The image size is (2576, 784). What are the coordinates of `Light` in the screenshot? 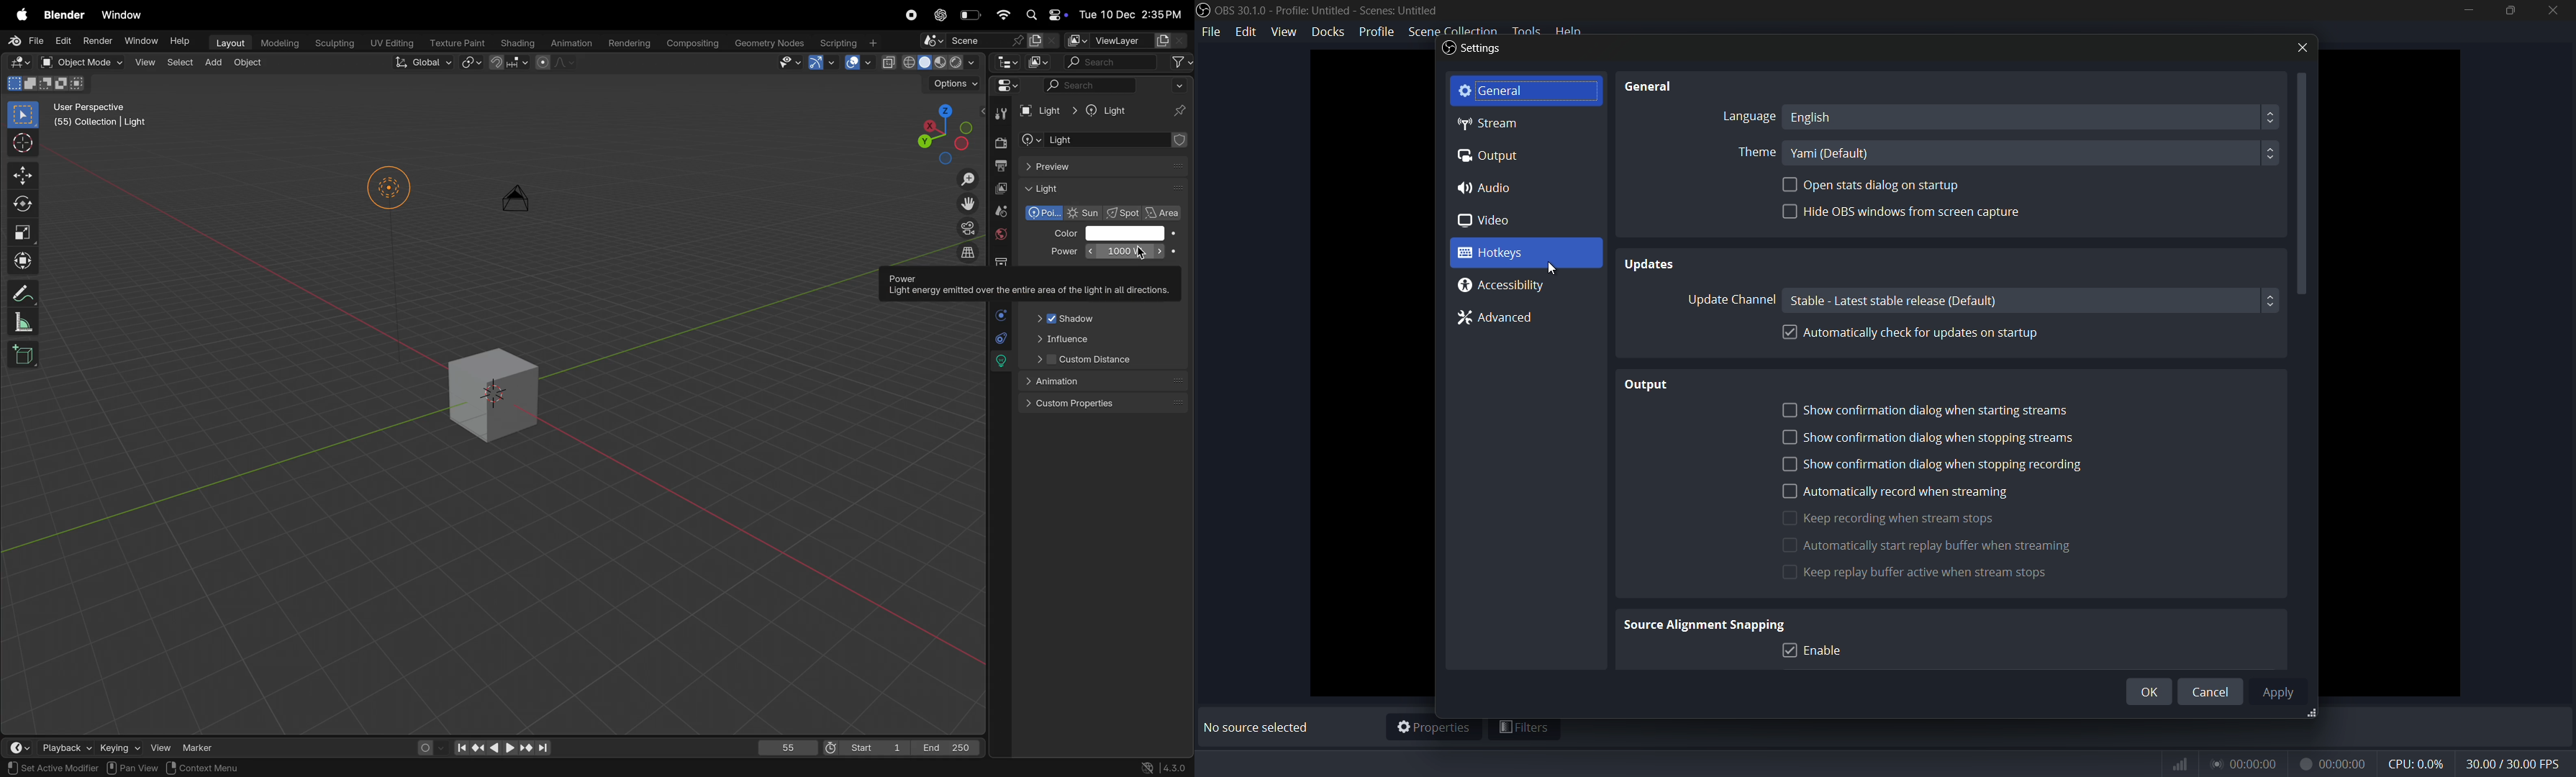 It's located at (1103, 190).